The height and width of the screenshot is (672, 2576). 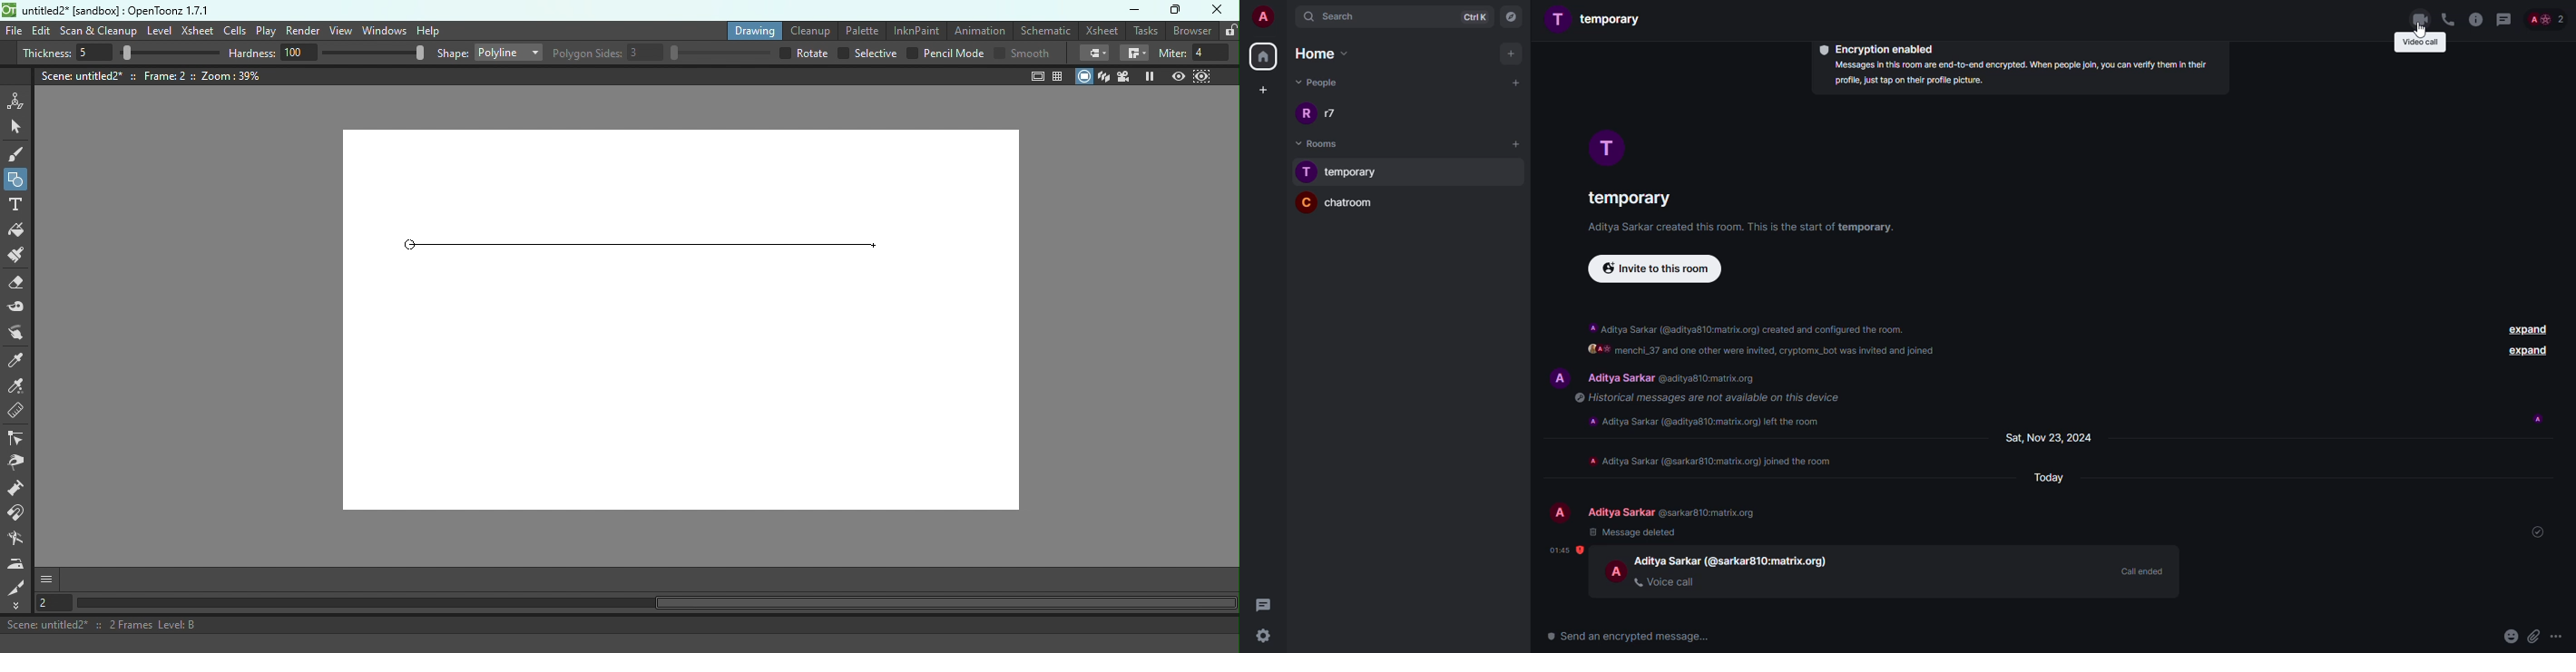 I want to click on day, so click(x=2049, y=438).